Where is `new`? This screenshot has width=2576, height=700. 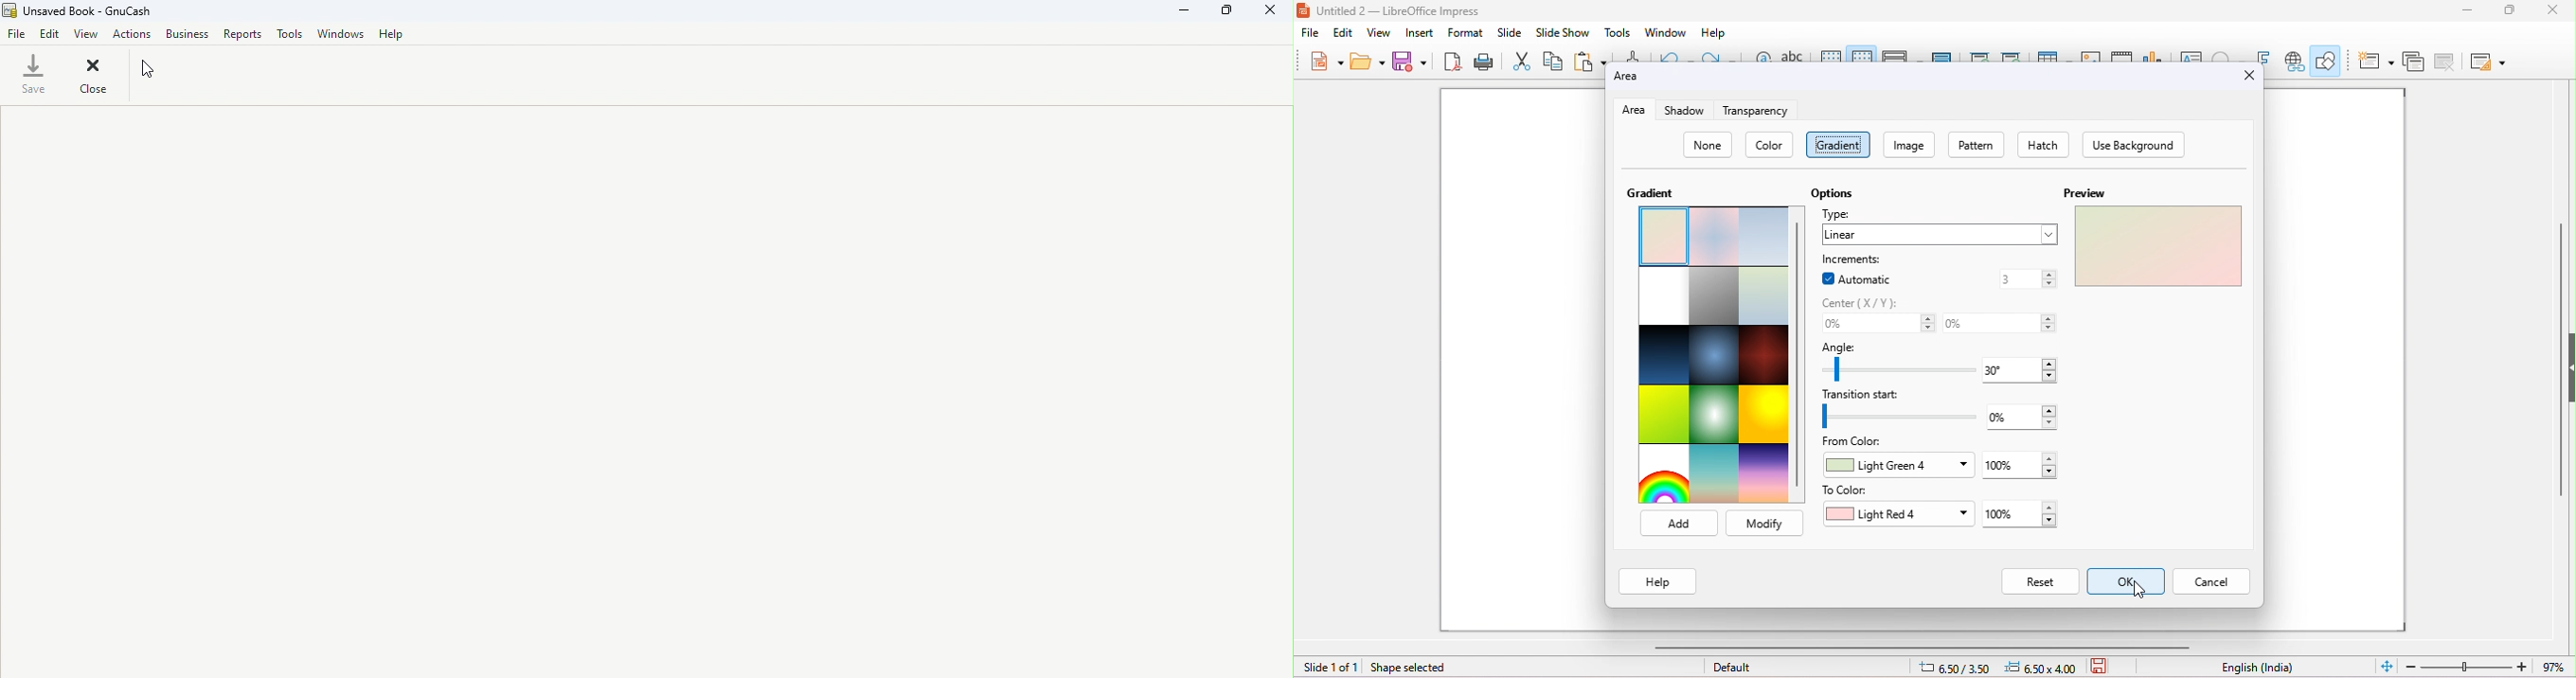
new is located at coordinates (1327, 60).